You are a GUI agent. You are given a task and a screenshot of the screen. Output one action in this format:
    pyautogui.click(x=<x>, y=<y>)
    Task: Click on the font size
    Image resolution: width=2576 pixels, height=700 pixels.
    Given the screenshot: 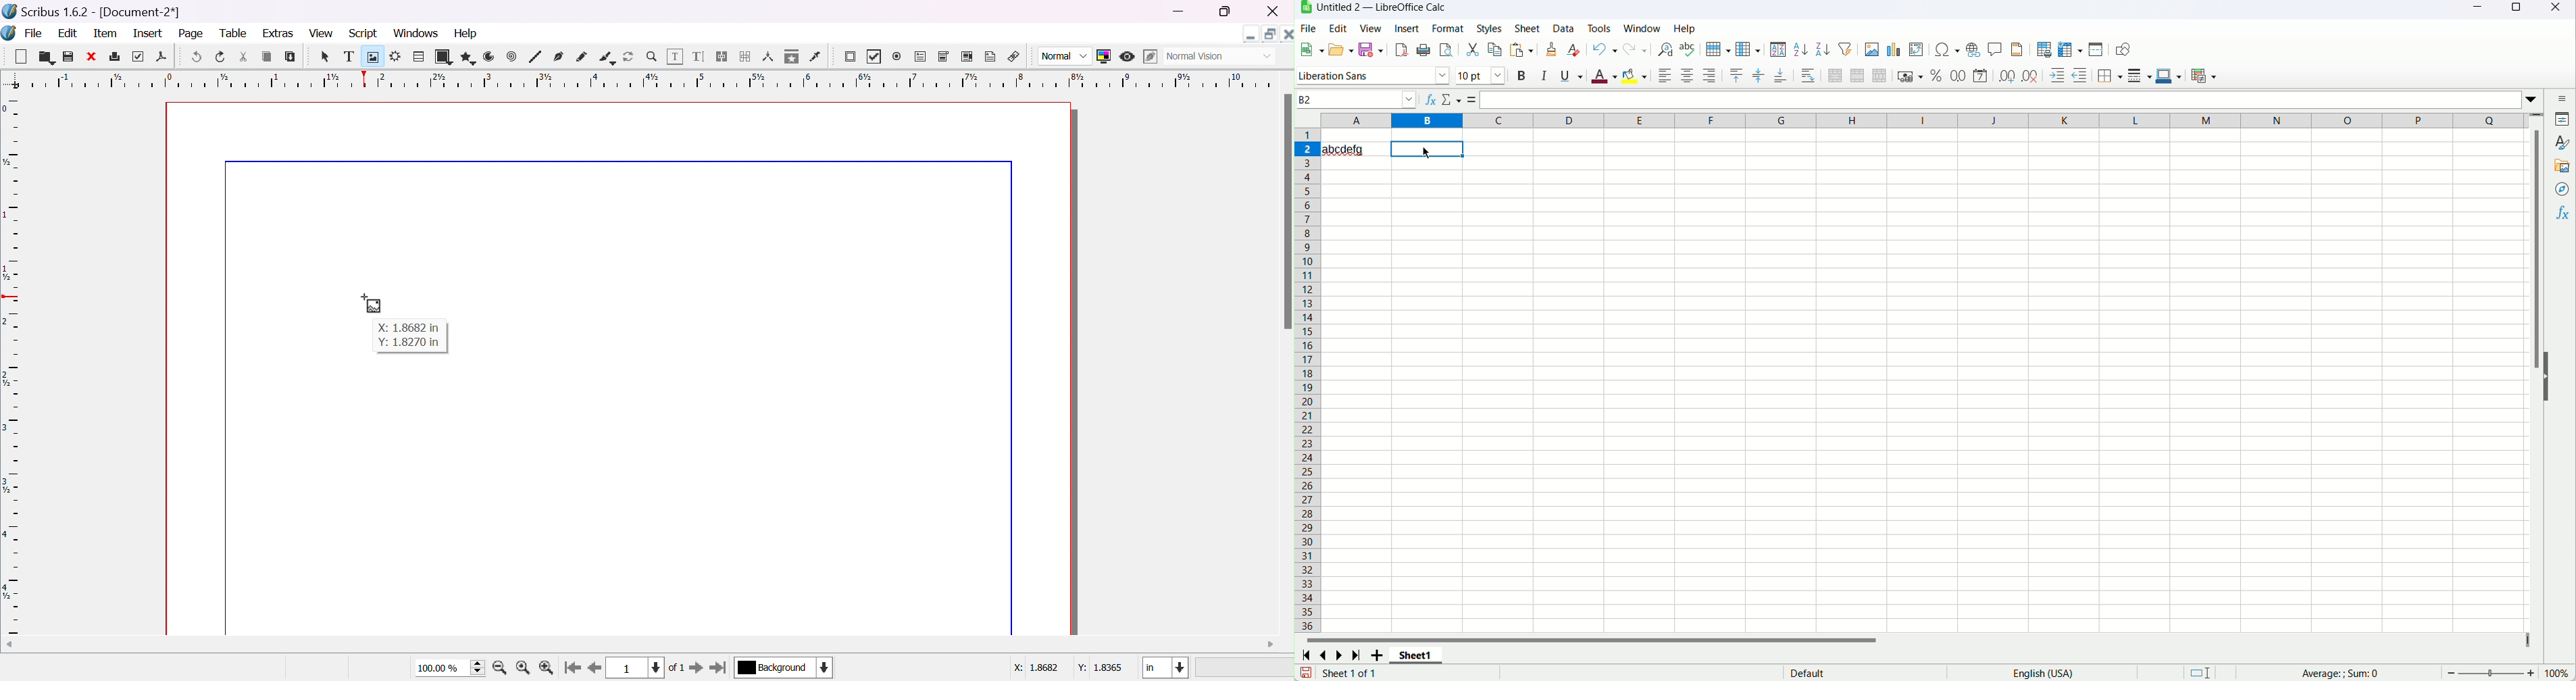 What is the action you would take?
    pyautogui.click(x=1481, y=75)
    